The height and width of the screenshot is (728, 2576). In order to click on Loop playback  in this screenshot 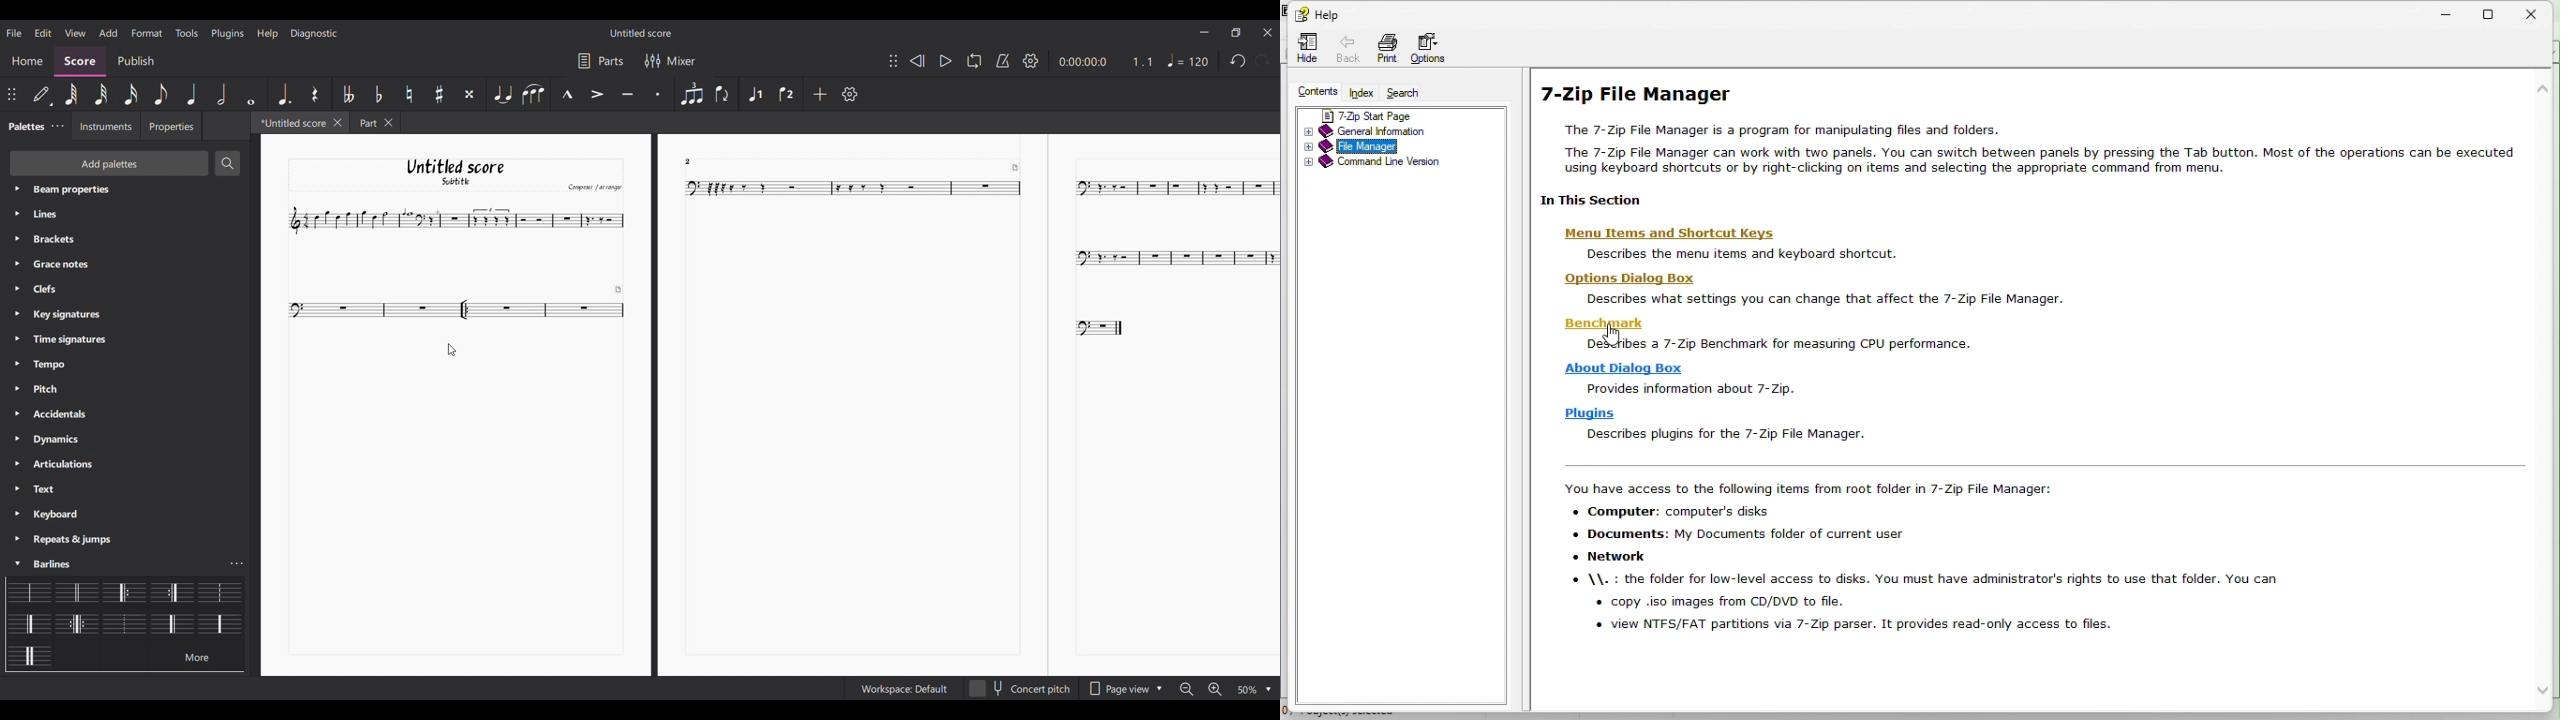, I will do `click(975, 61)`.